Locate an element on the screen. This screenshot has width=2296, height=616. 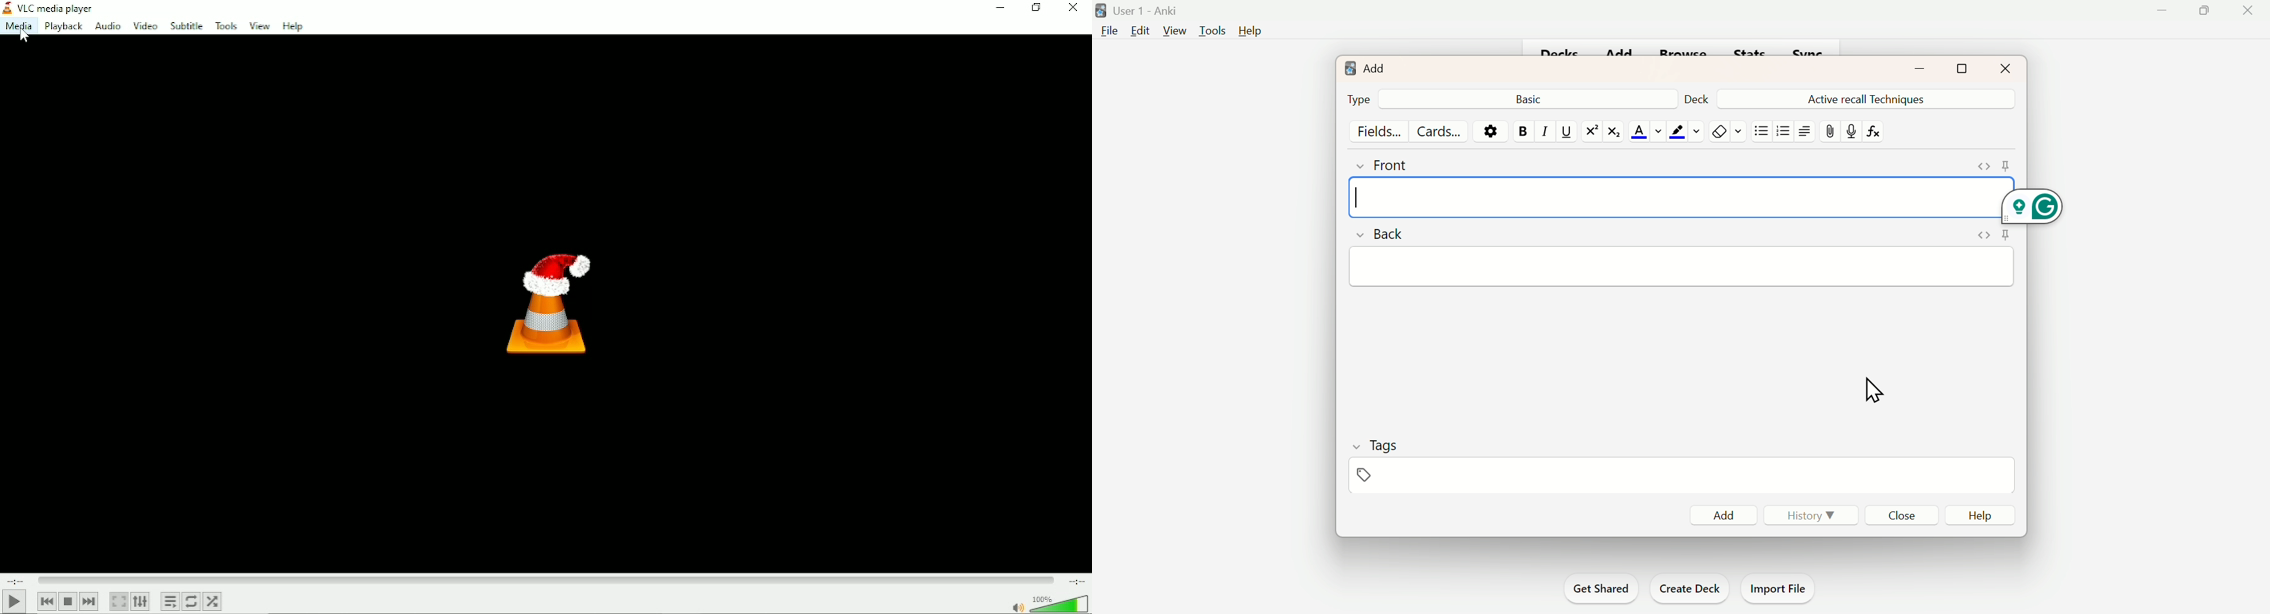
Underline is located at coordinates (1567, 133).